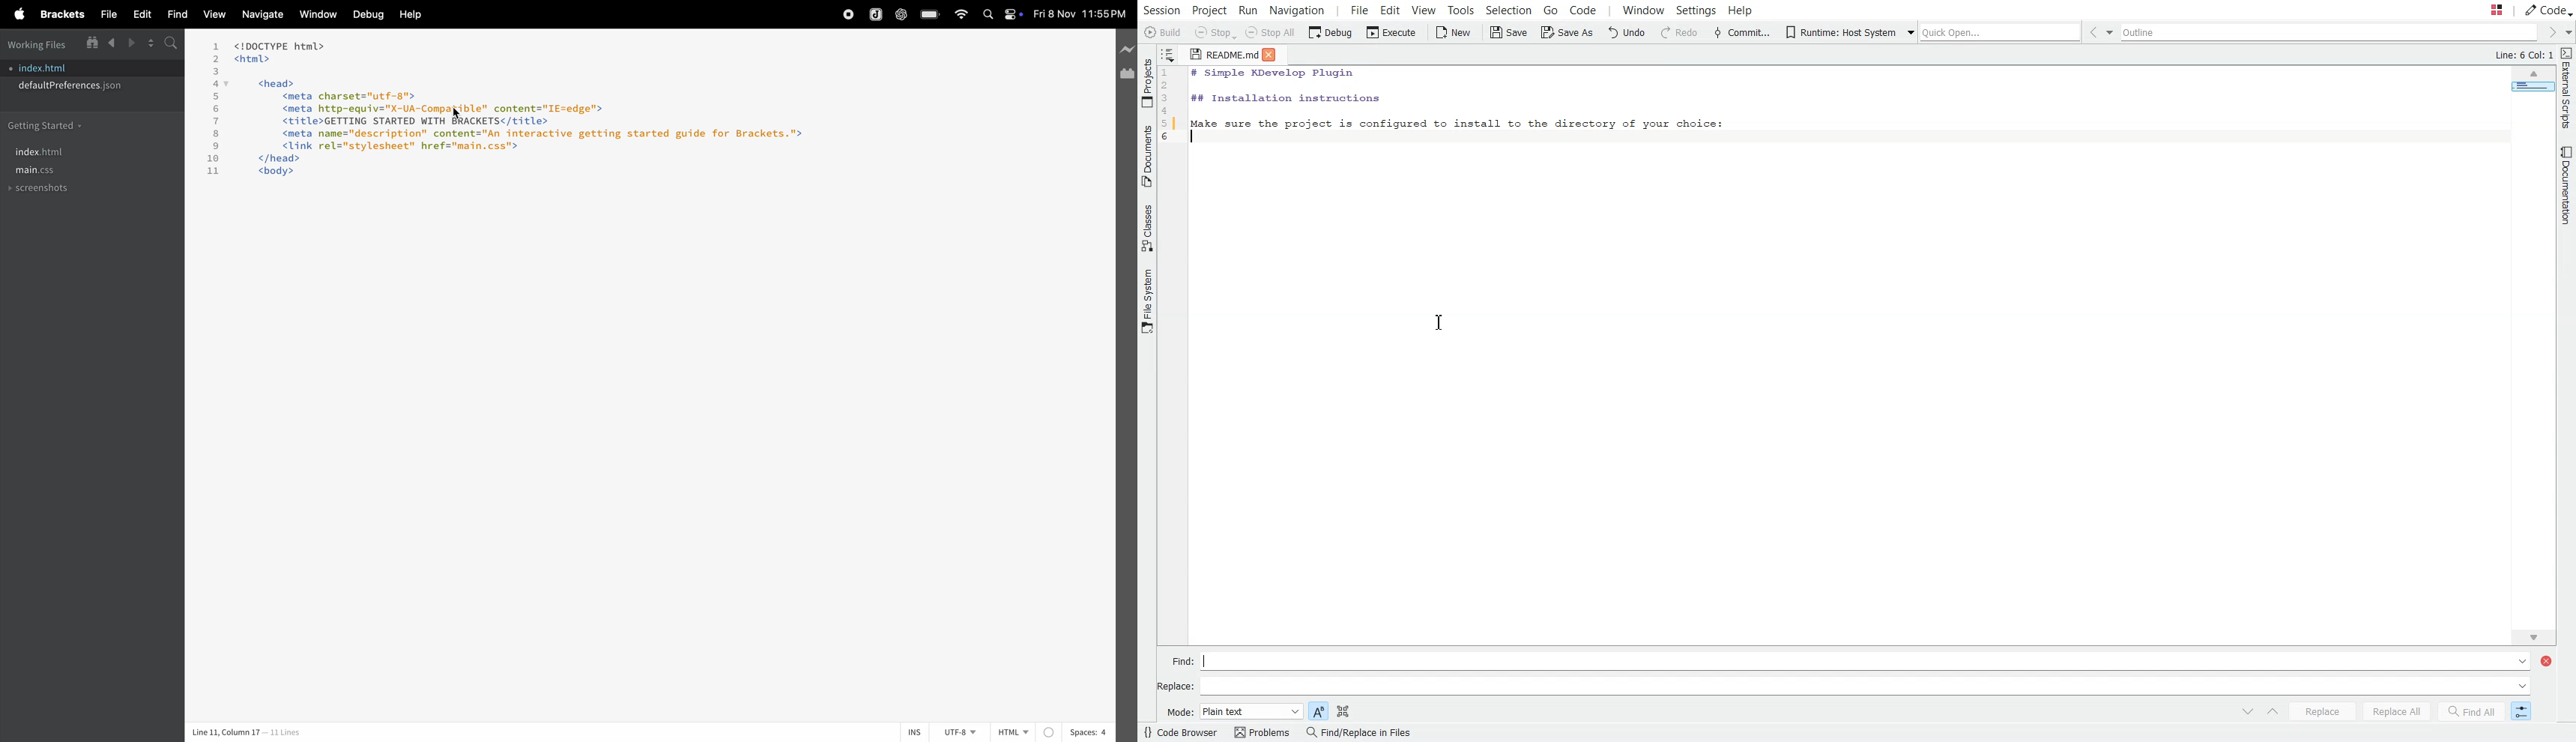 This screenshot has width=2576, height=756. What do you see at coordinates (1457, 121) in the screenshot?
I see `Make sure the project is configured to install to the directory of your choice:` at bounding box center [1457, 121].